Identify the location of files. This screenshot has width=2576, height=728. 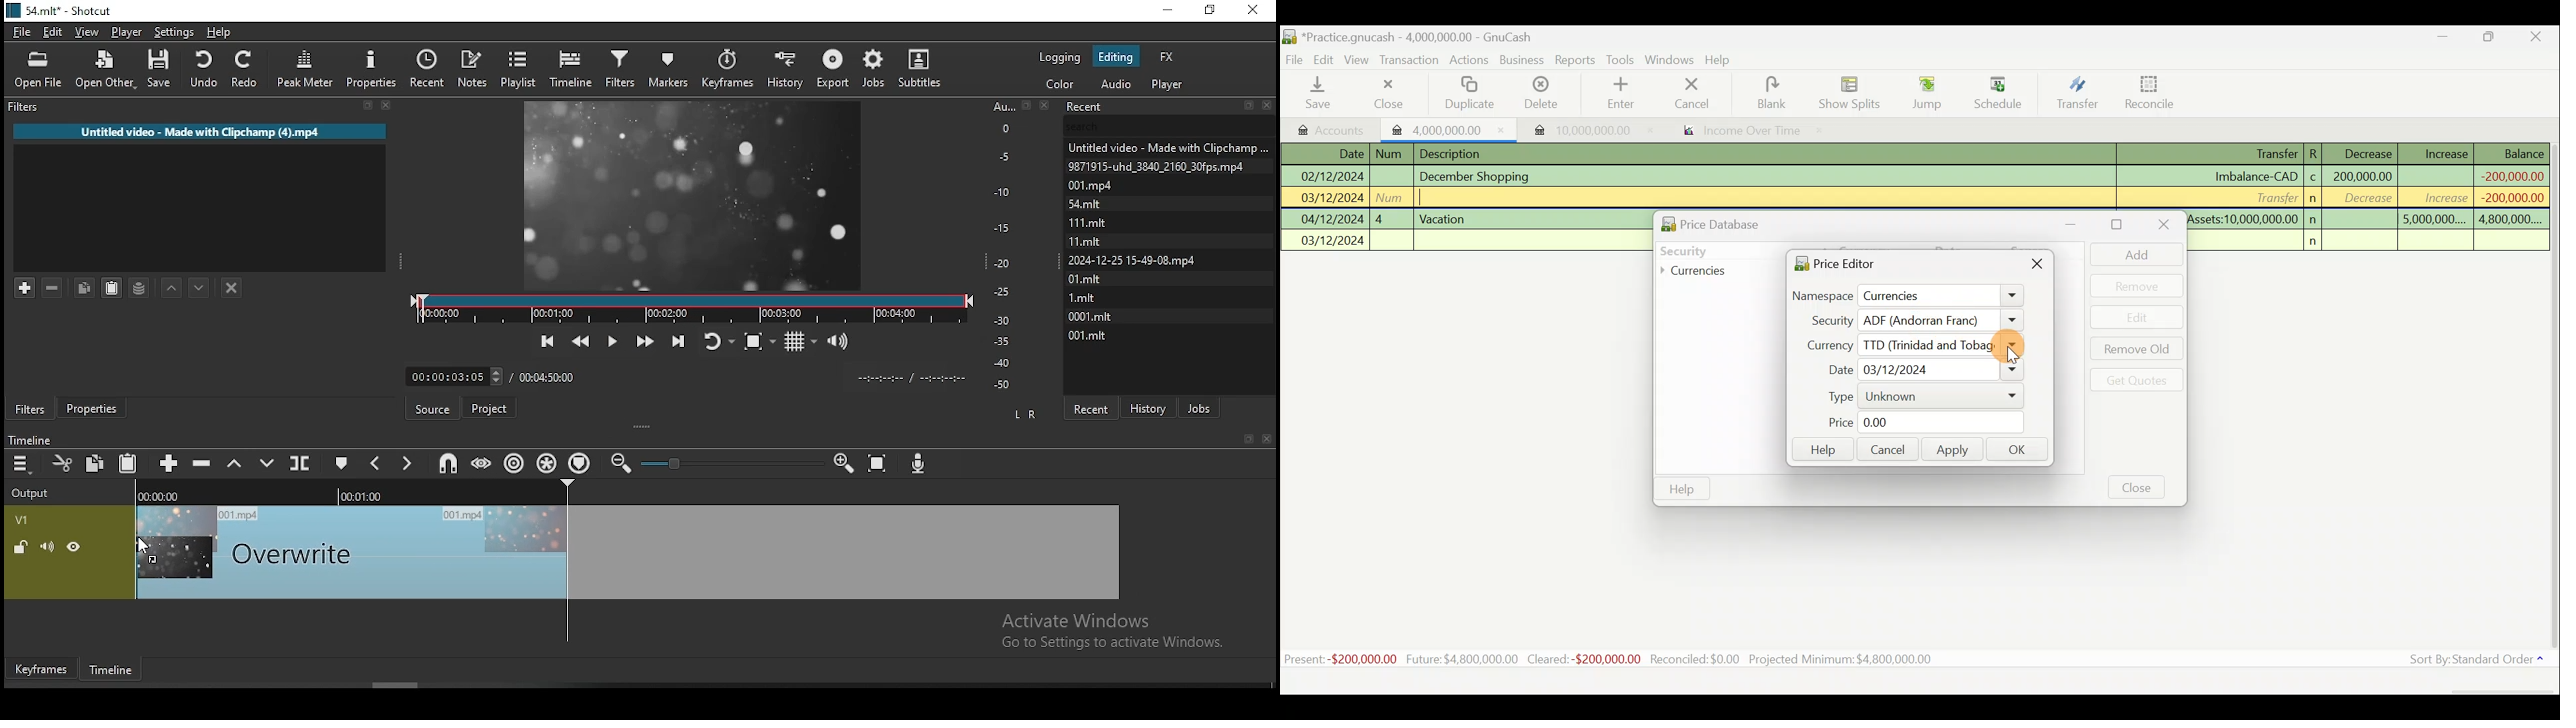
(1131, 262).